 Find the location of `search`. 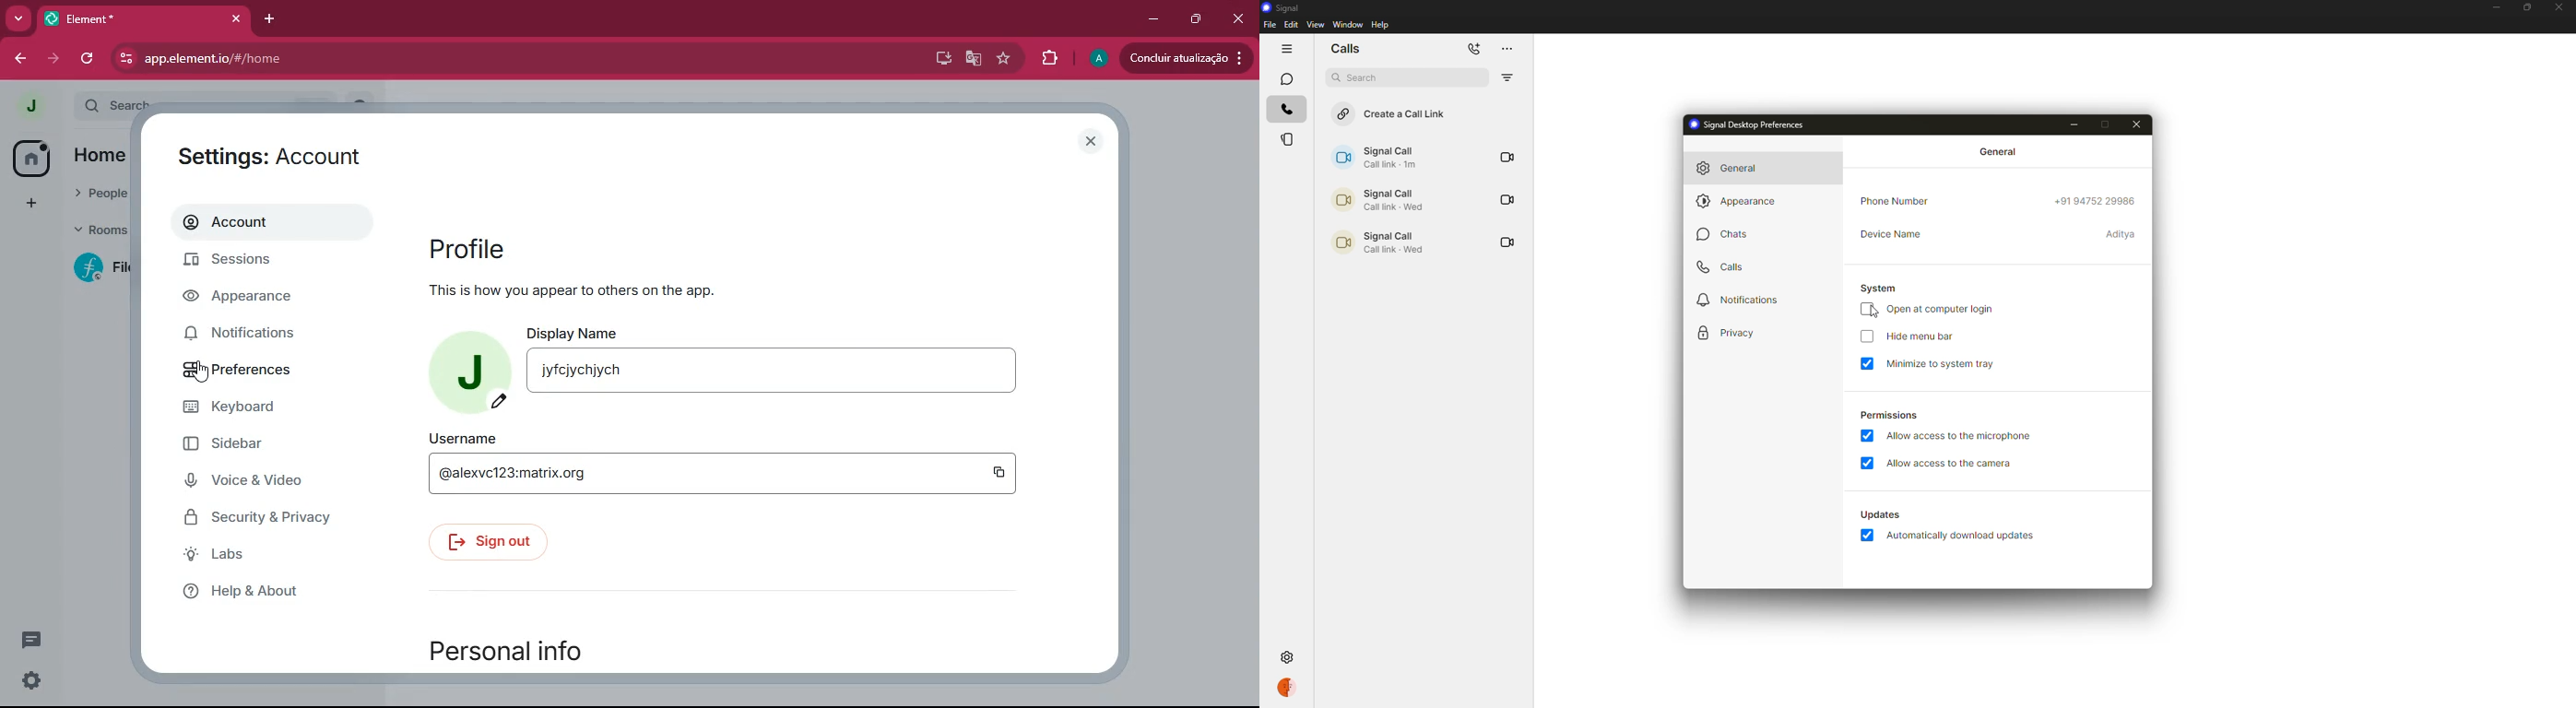

search is located at coordinates (1360, 78).